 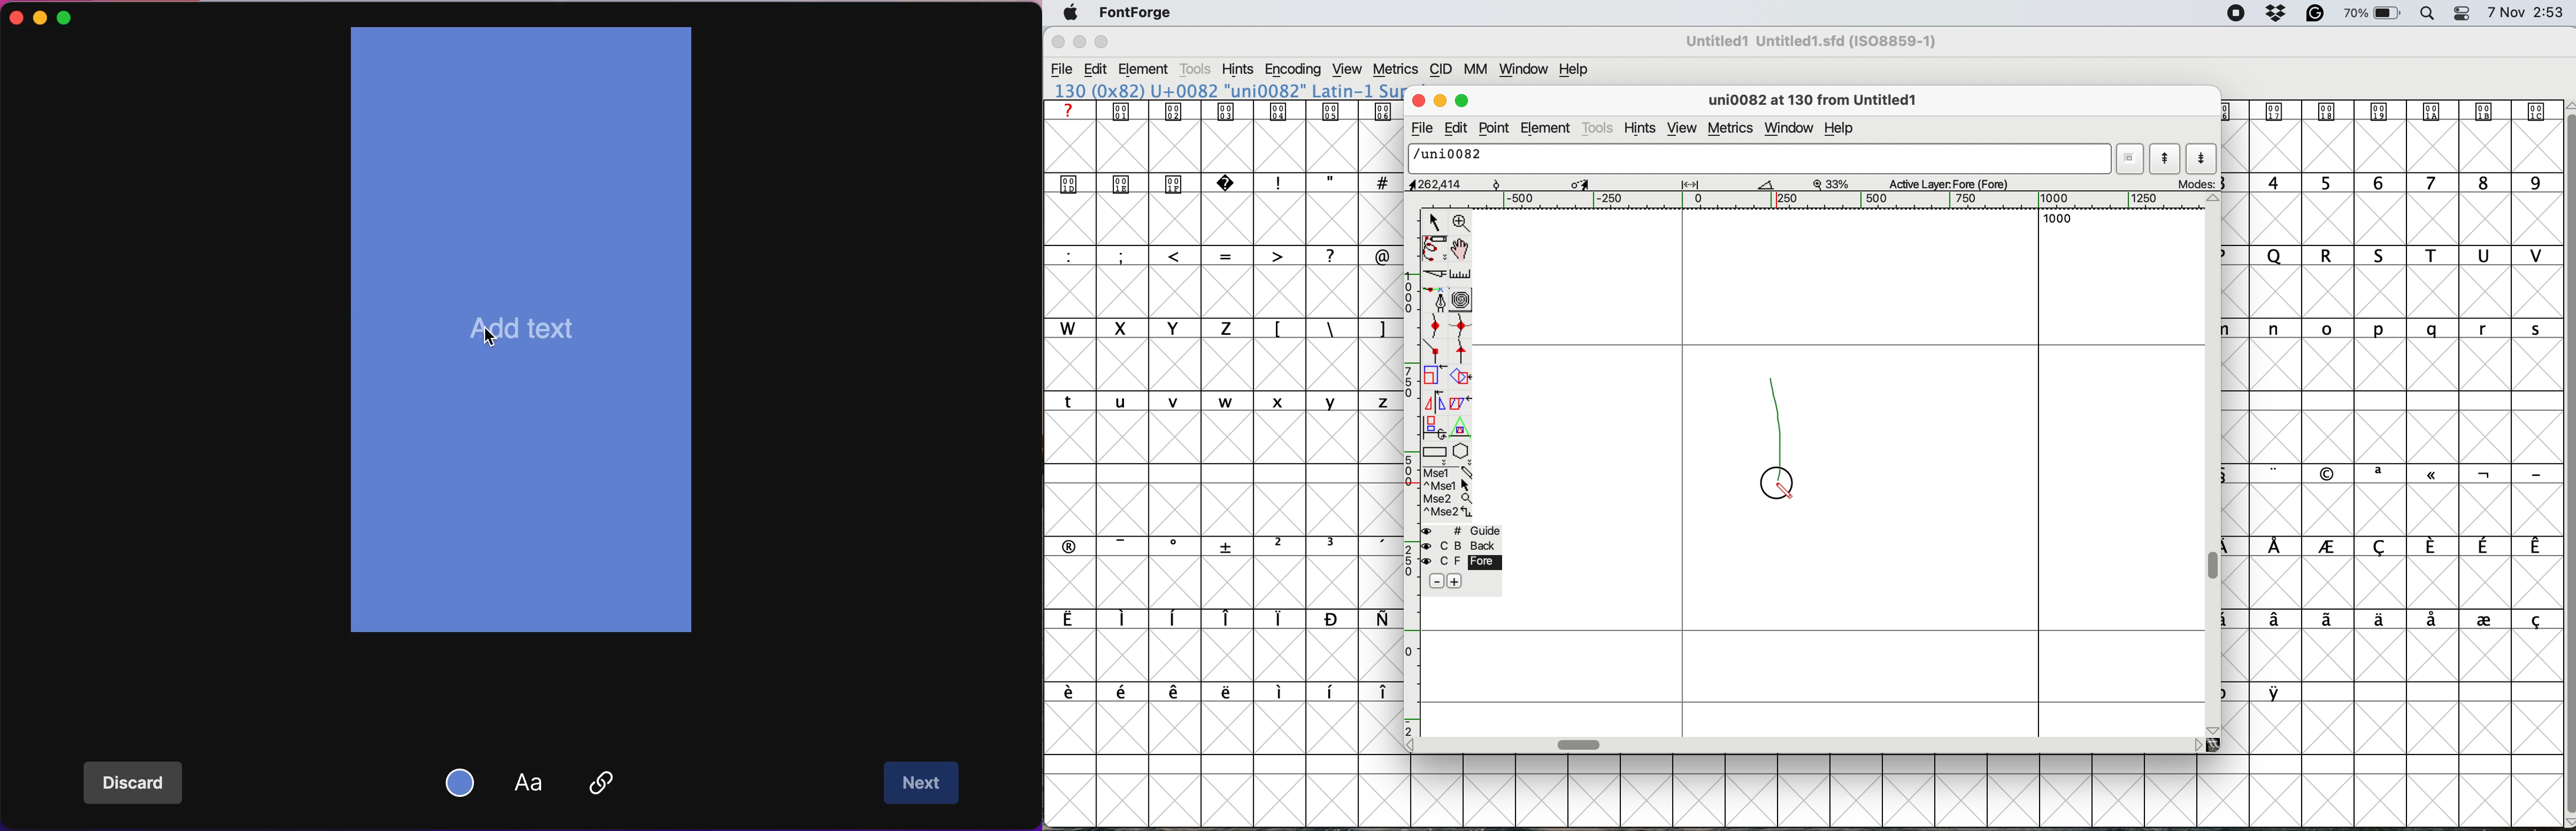 What do you see at coordinates (1447, 493) in the screenshot?
I see `more options` at bounding box center [1447, 493].